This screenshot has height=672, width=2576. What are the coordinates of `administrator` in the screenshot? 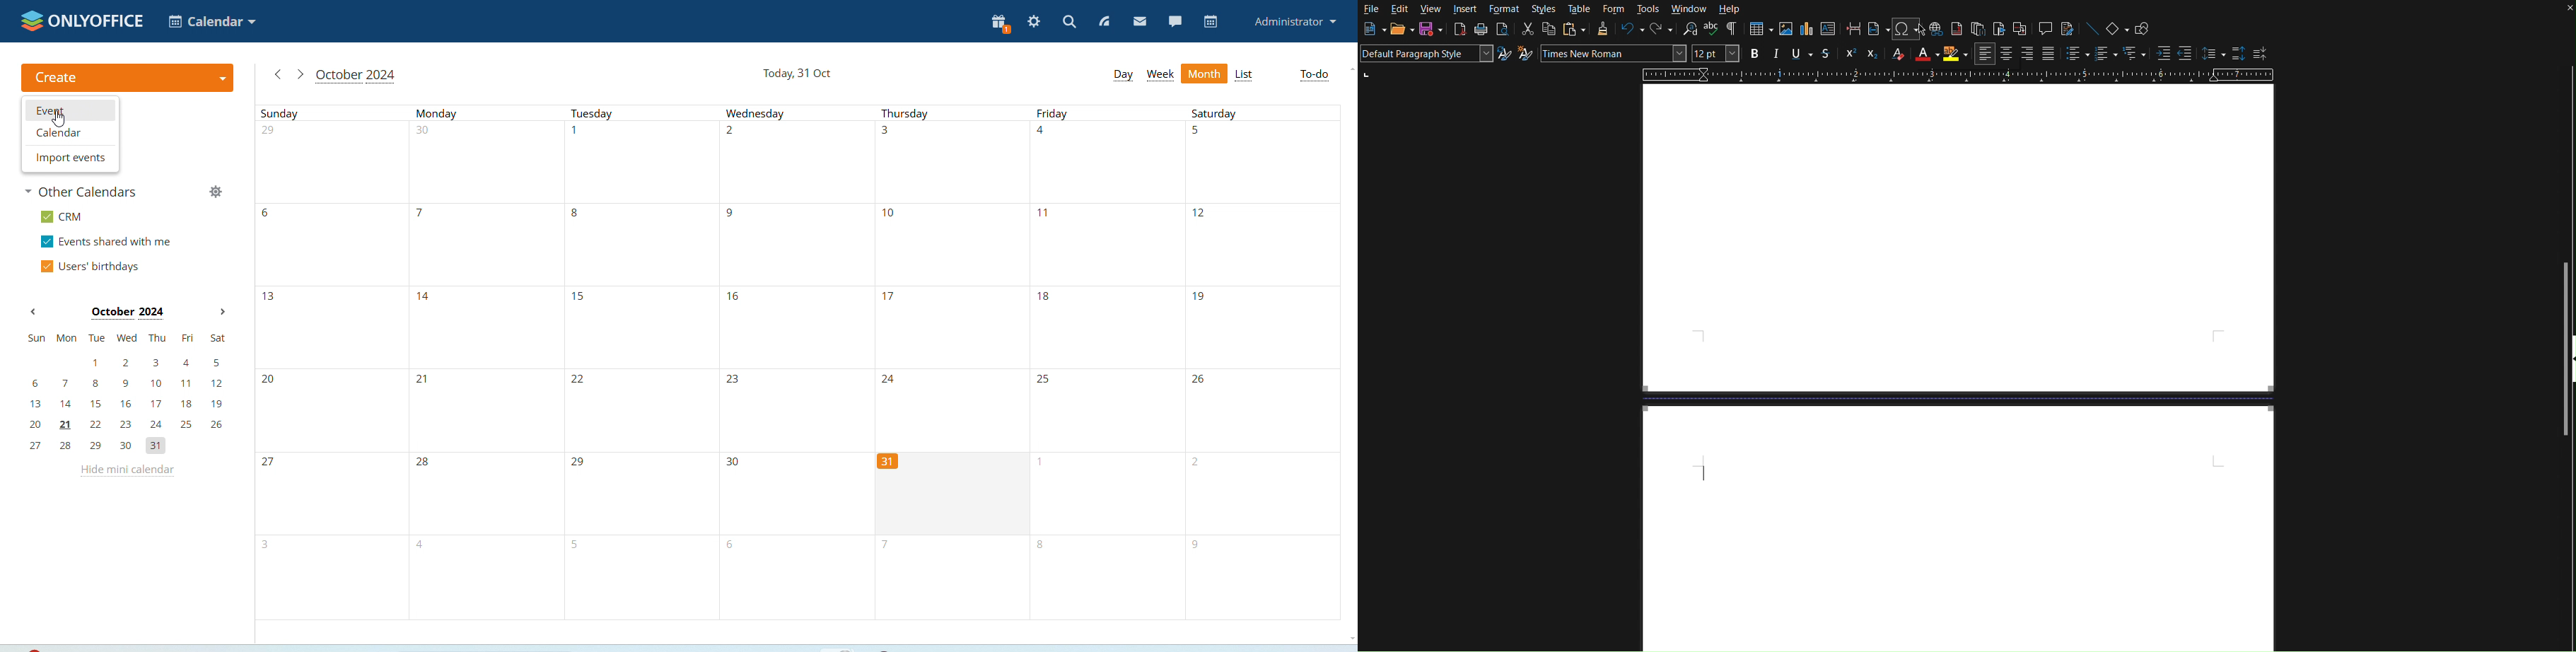 It's located at (1296, 21).